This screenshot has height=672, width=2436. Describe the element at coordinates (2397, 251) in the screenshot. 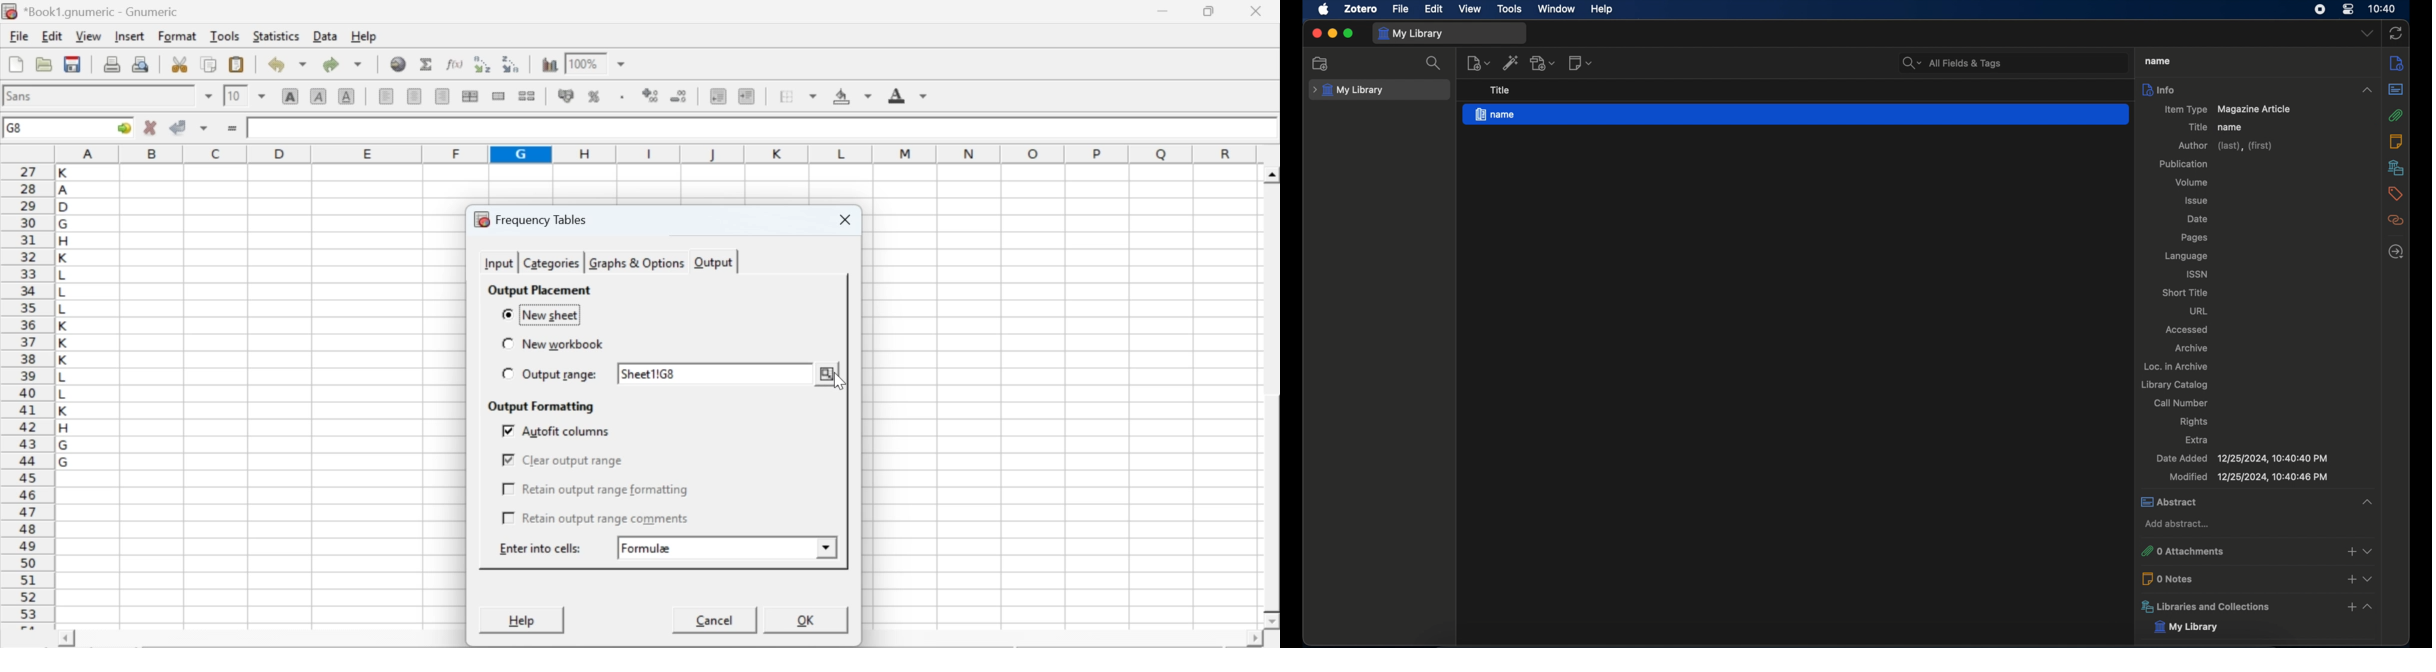

I see `locate` at that location.